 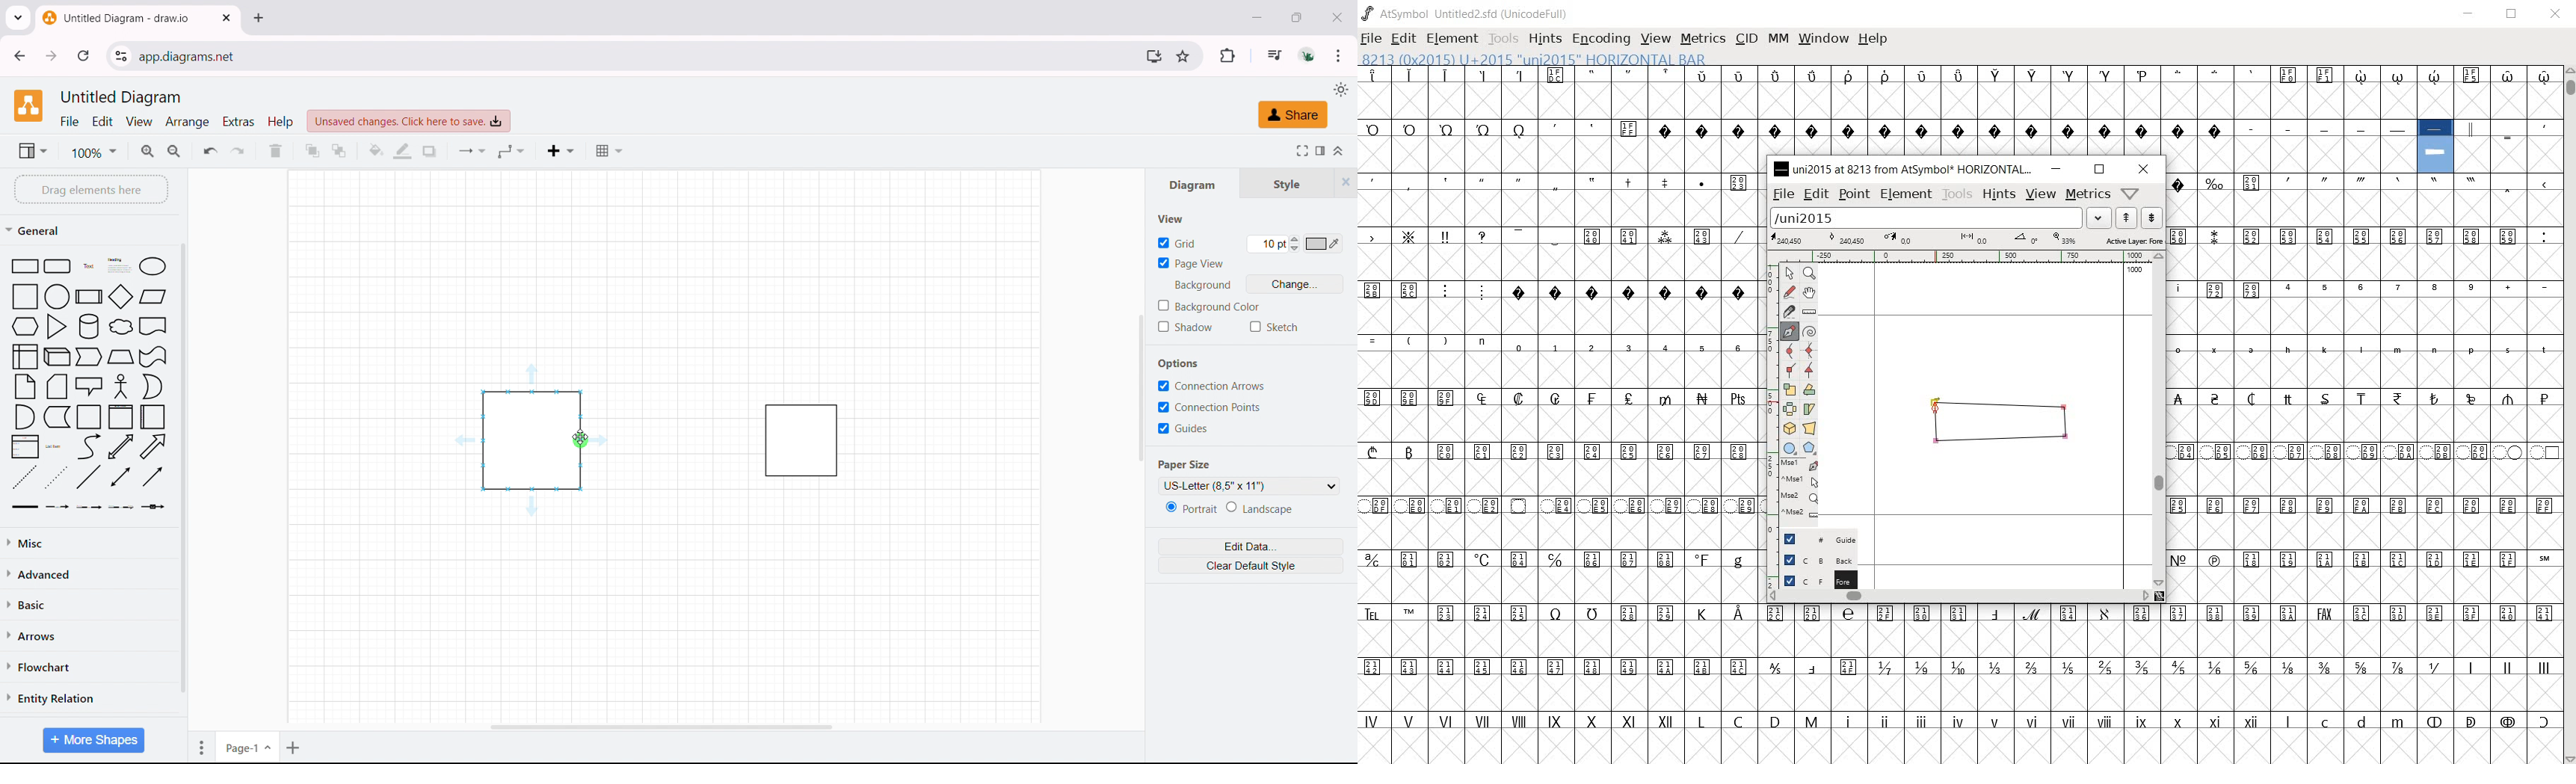 What do you see at coordinates (1532, 59) in the screenshot?
I see `8213 (0x2015) U+2015 "uni2015" HORIZONTAL BAR` at bounding box center [1532, 59].